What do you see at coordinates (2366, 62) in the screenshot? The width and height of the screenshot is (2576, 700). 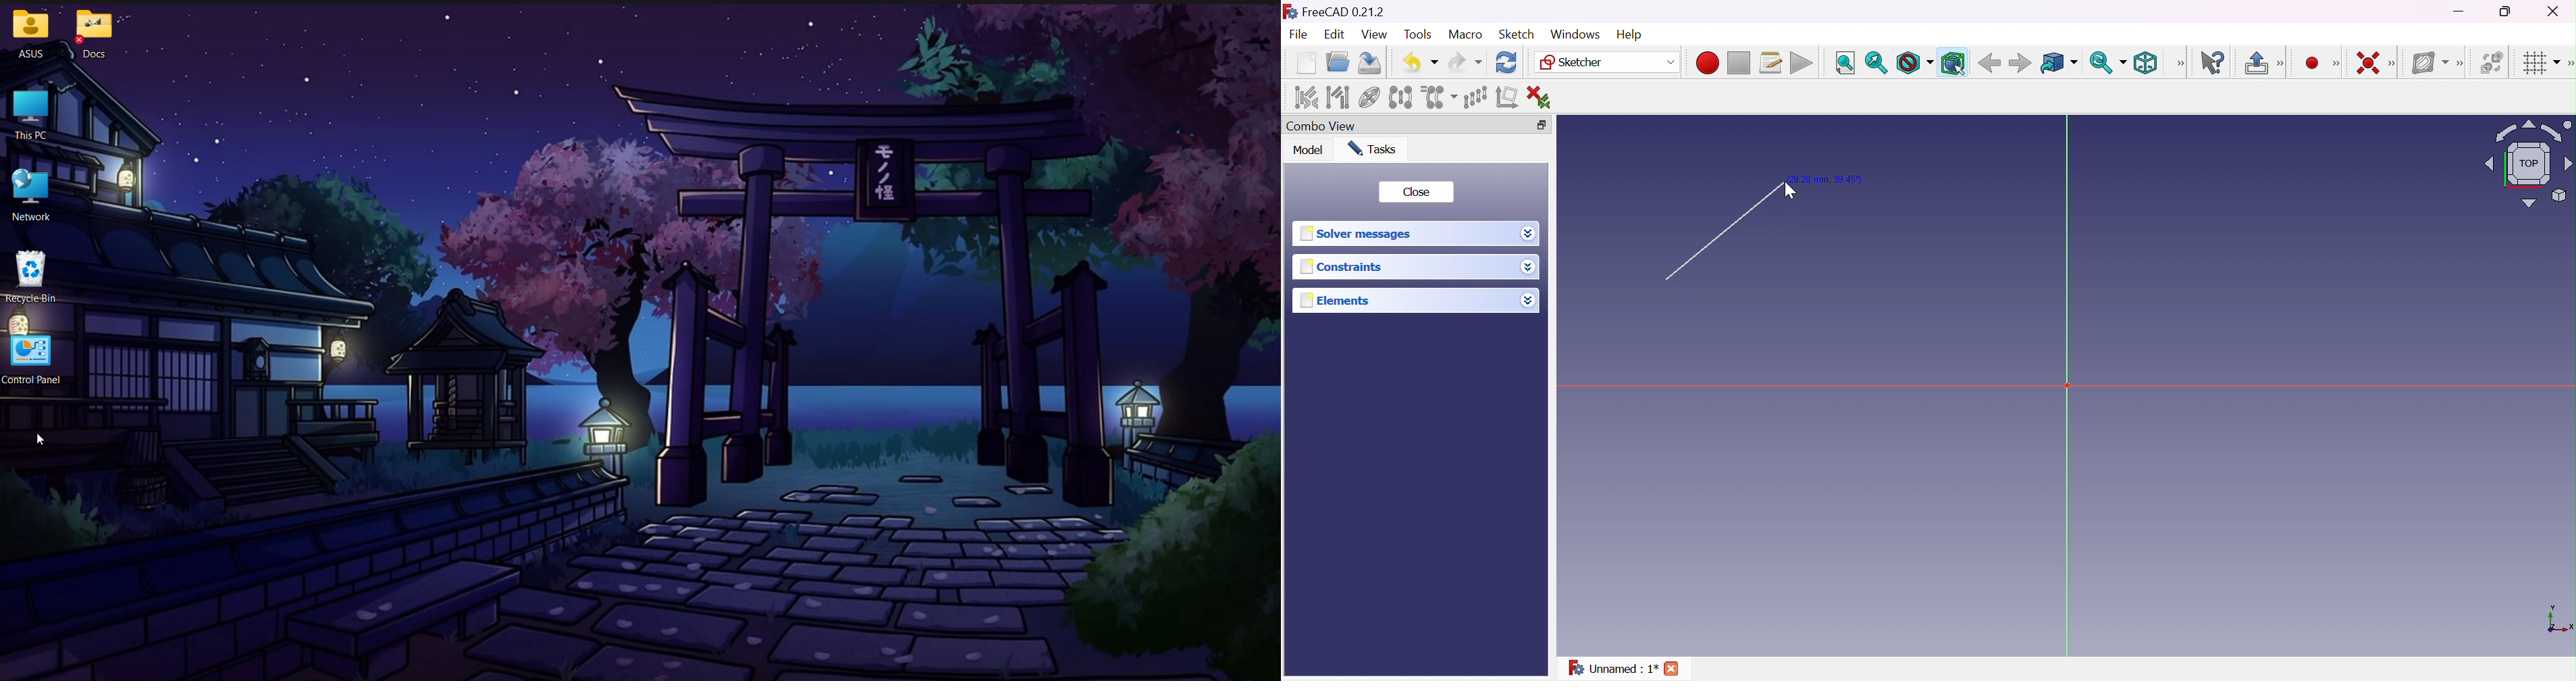 I see `Constrain coincident` at bounding box center [2366, 62].